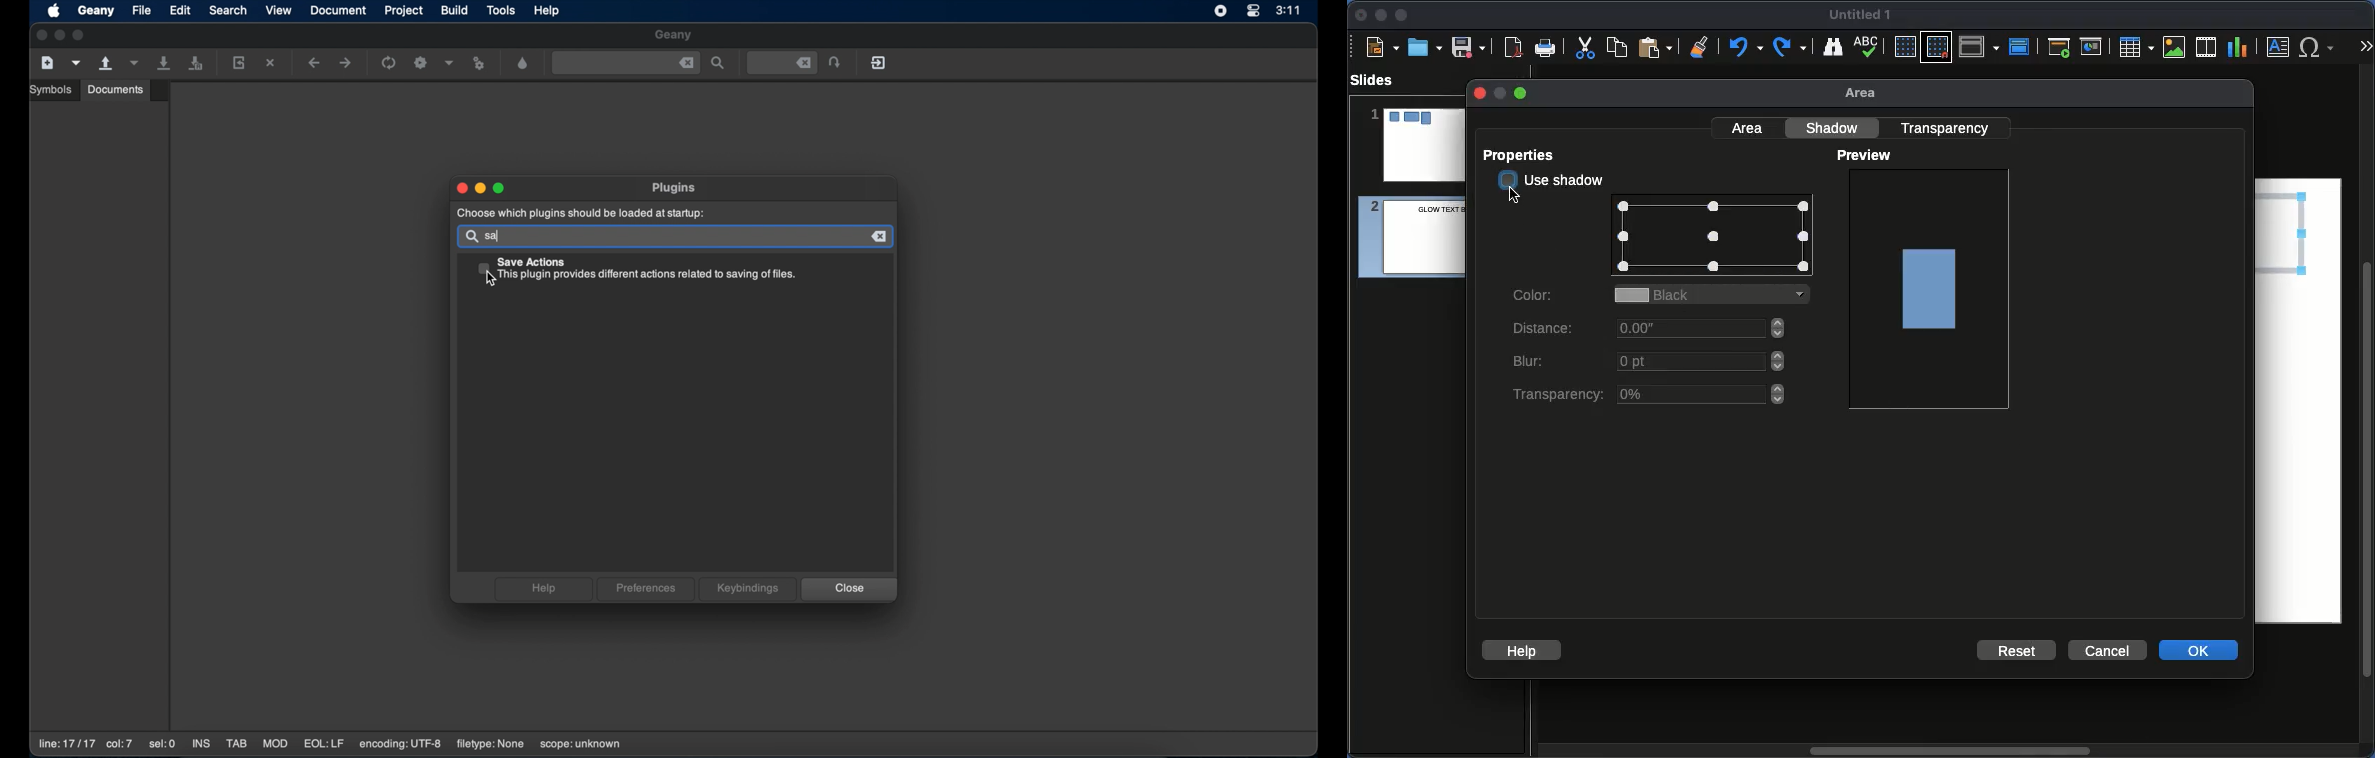  I want to click on Snap to grid, so click(1939, 46).